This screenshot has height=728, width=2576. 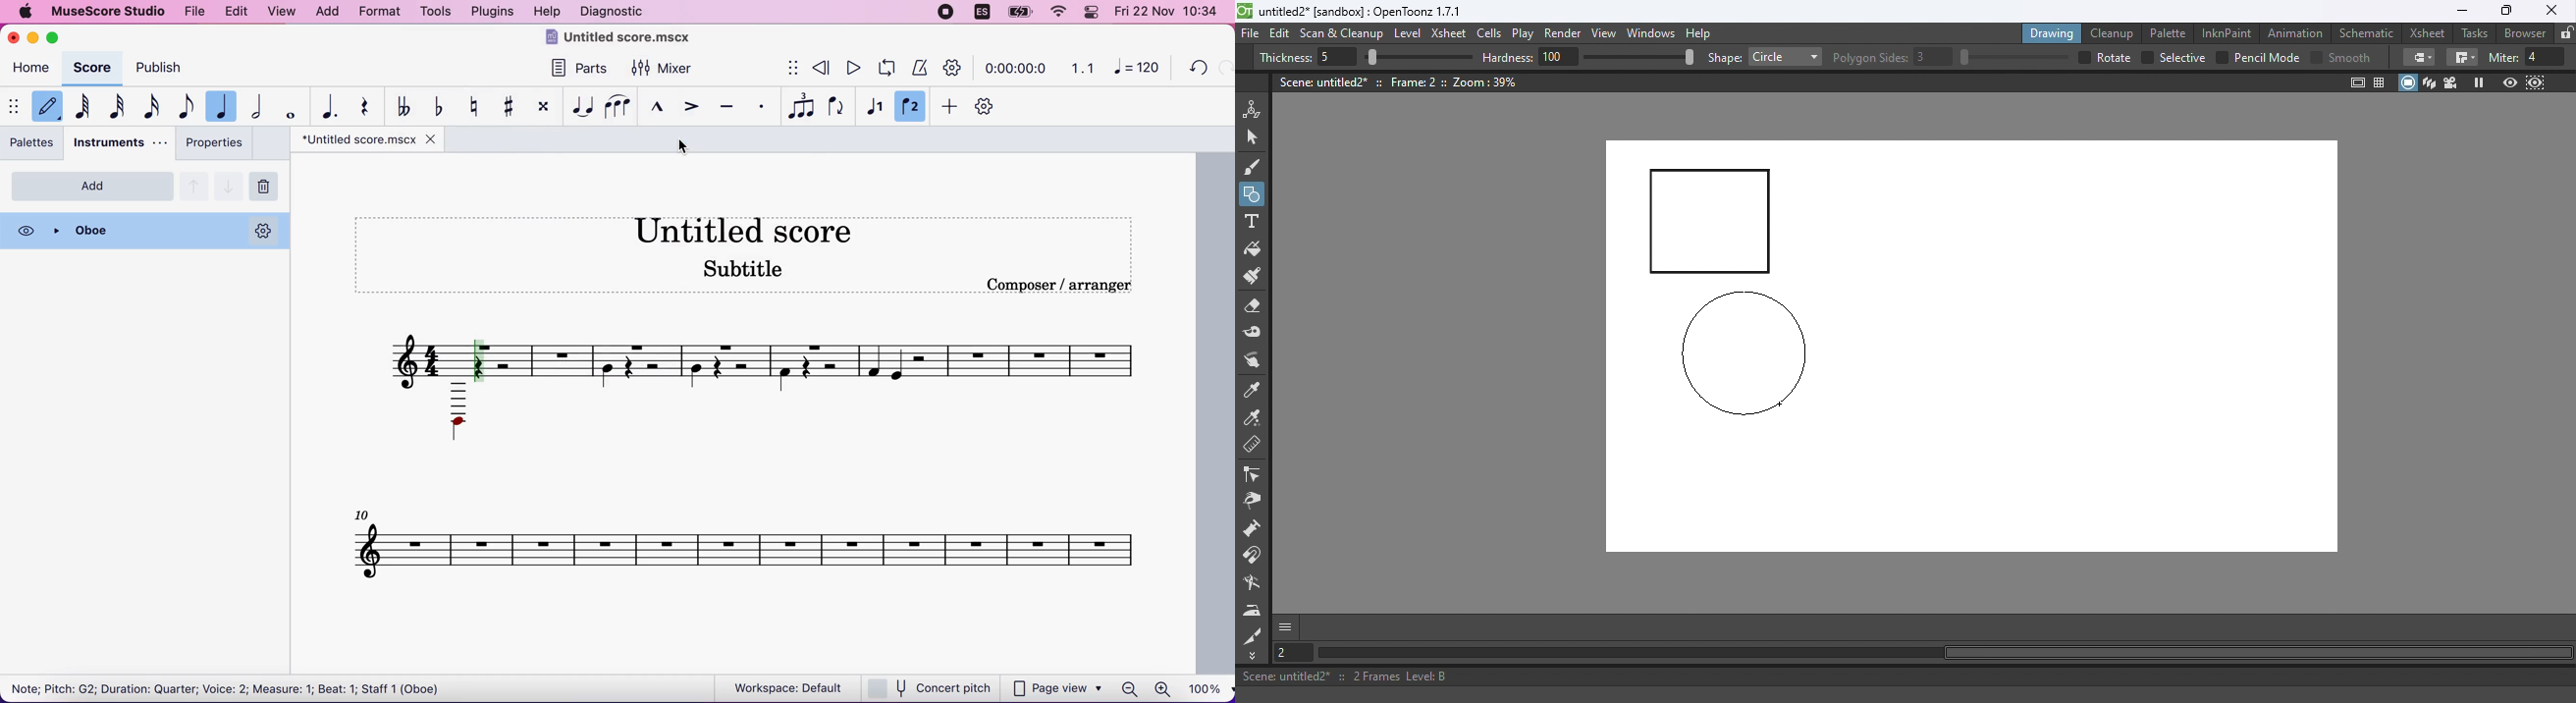 What do you see at coordinates (1256, 584) in the screenshot?
I see `Blender tool` at bounding box center [1256, 584].